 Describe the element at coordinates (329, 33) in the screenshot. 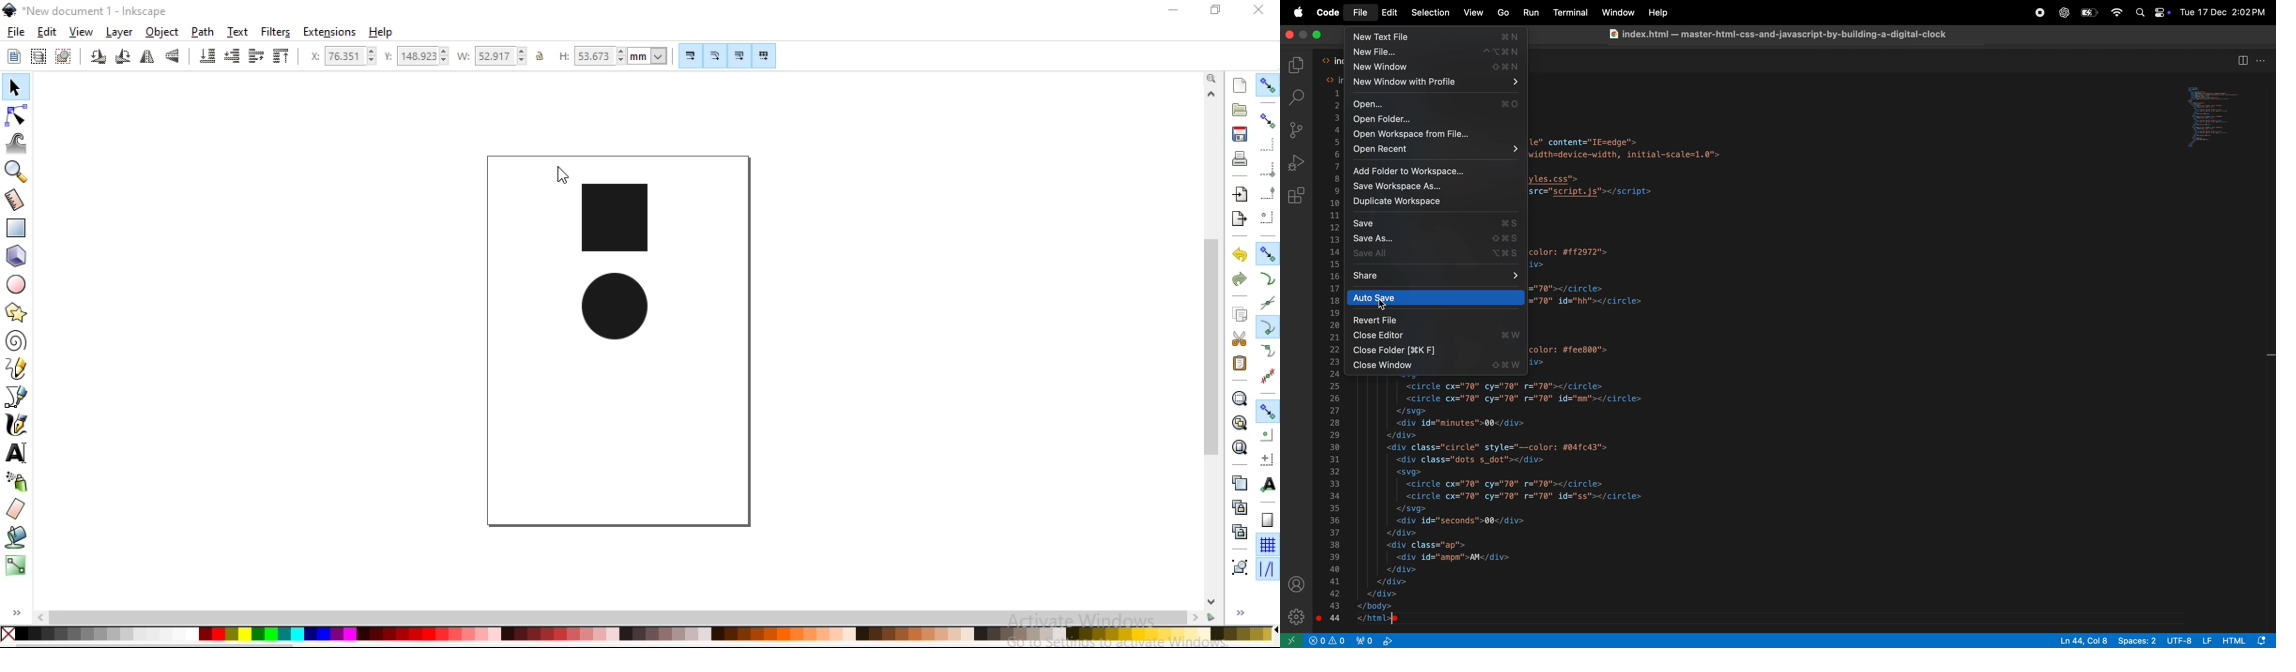

I see `extensions` at that location.